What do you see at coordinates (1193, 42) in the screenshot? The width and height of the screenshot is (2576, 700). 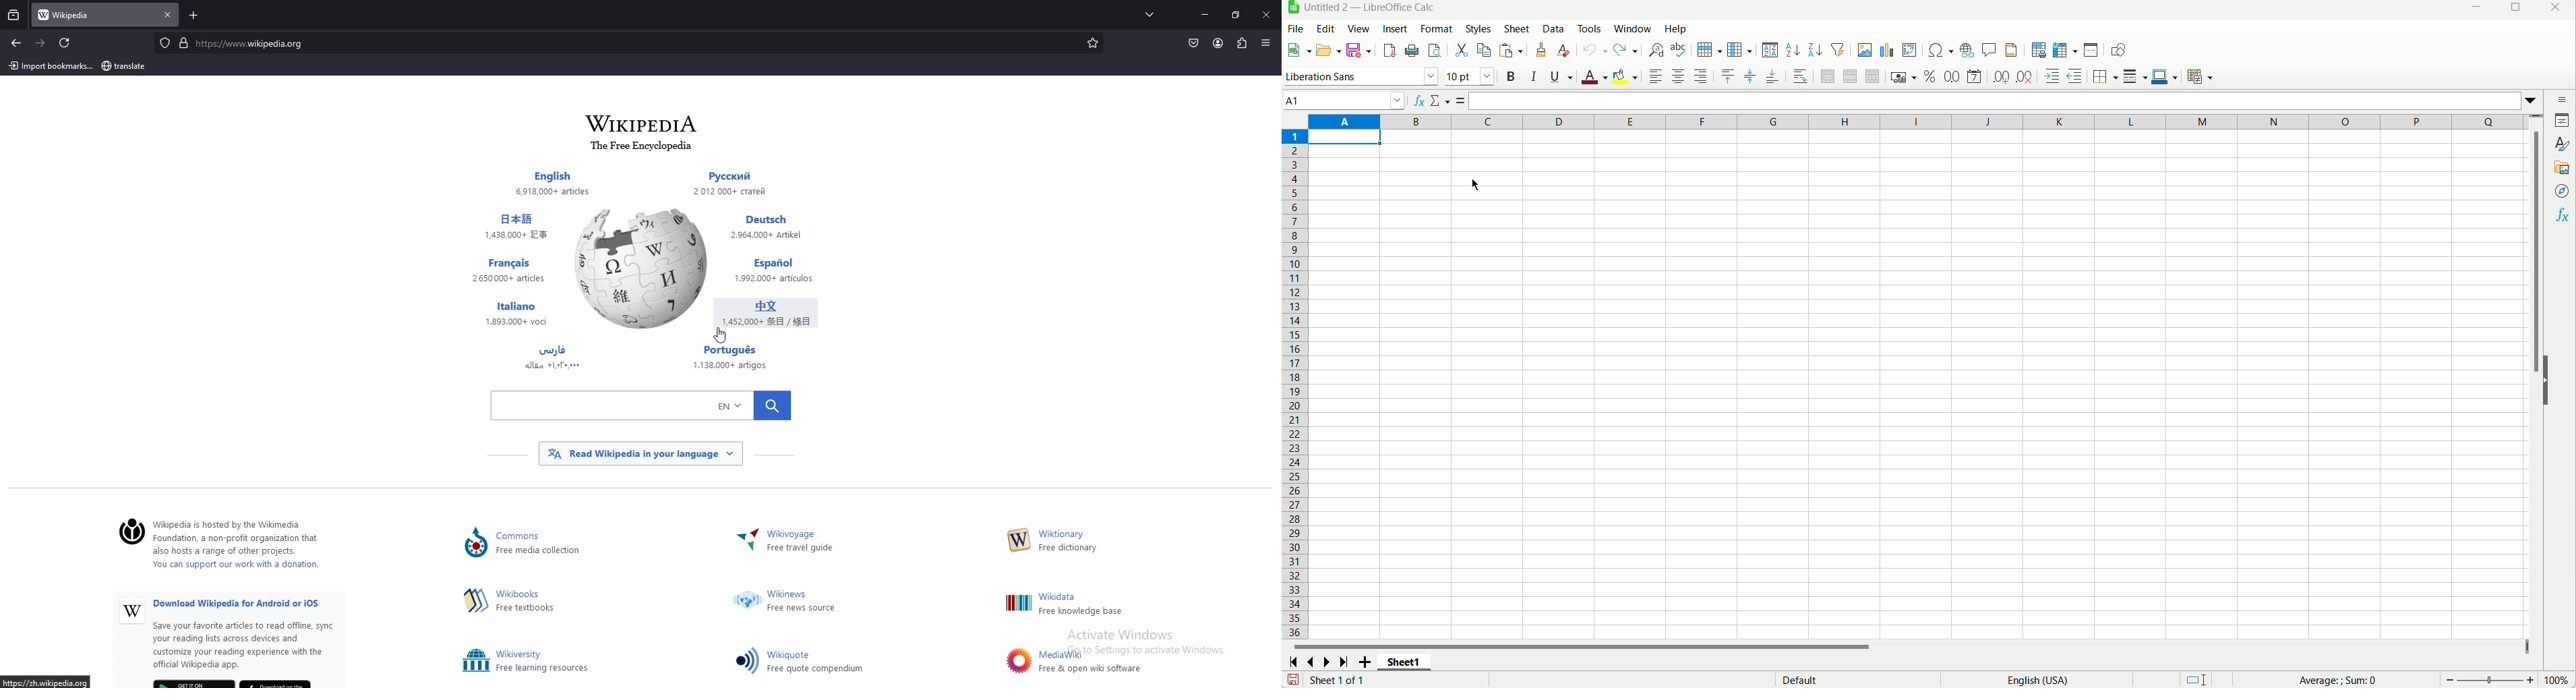 I see `save to pocket` at bounding box center [1193, 42].